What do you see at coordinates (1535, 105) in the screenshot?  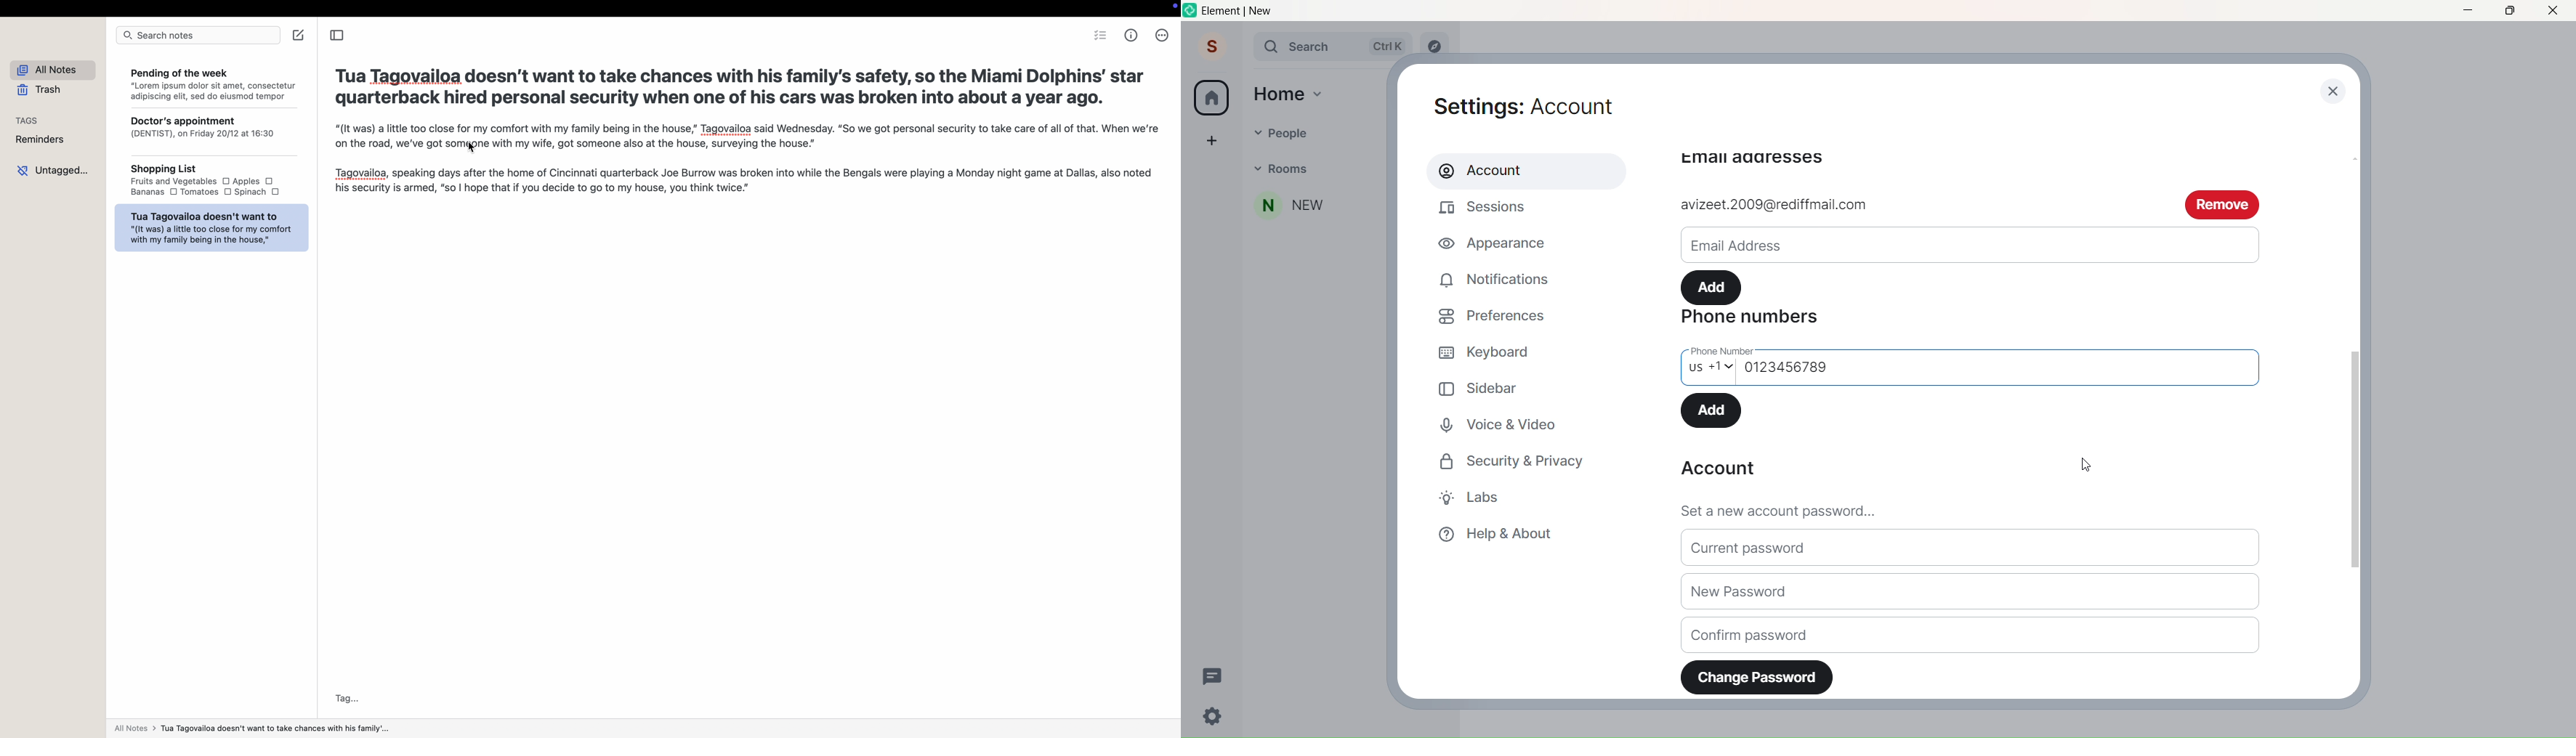 I see `Settings` at bounding box center [1535, 105].